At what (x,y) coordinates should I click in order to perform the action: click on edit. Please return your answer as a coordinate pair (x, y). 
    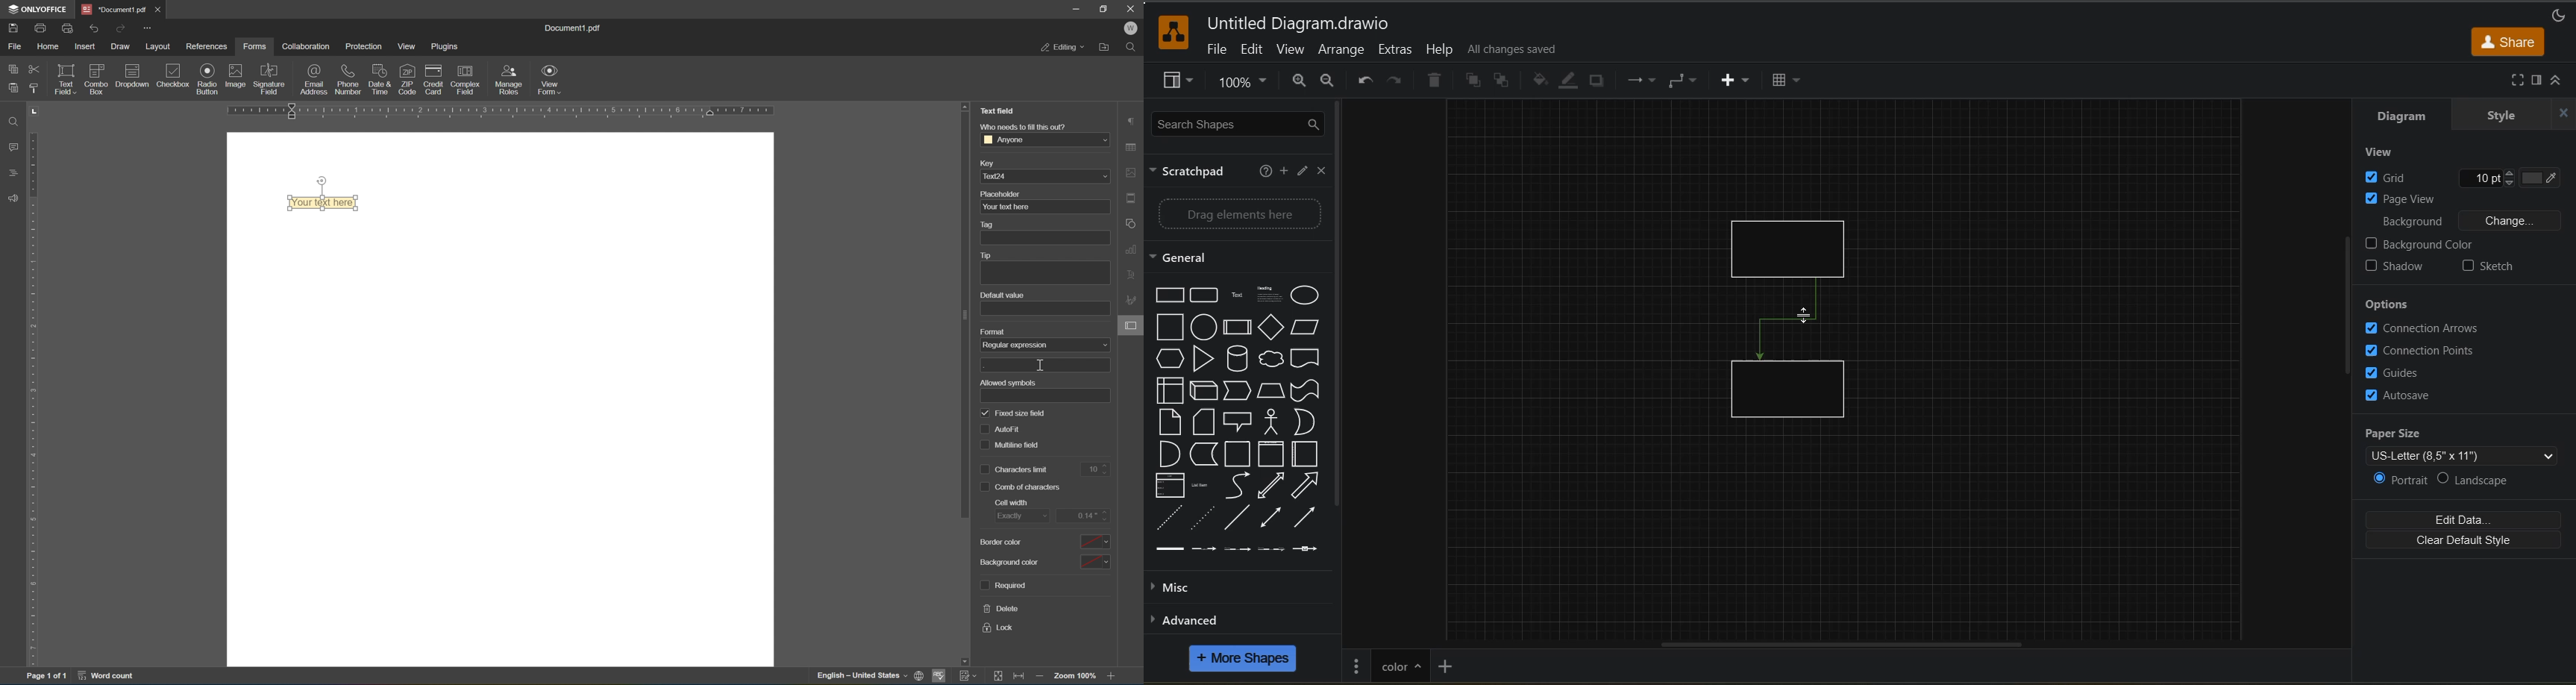
    Looking at the image, I should click on (1301, 172).